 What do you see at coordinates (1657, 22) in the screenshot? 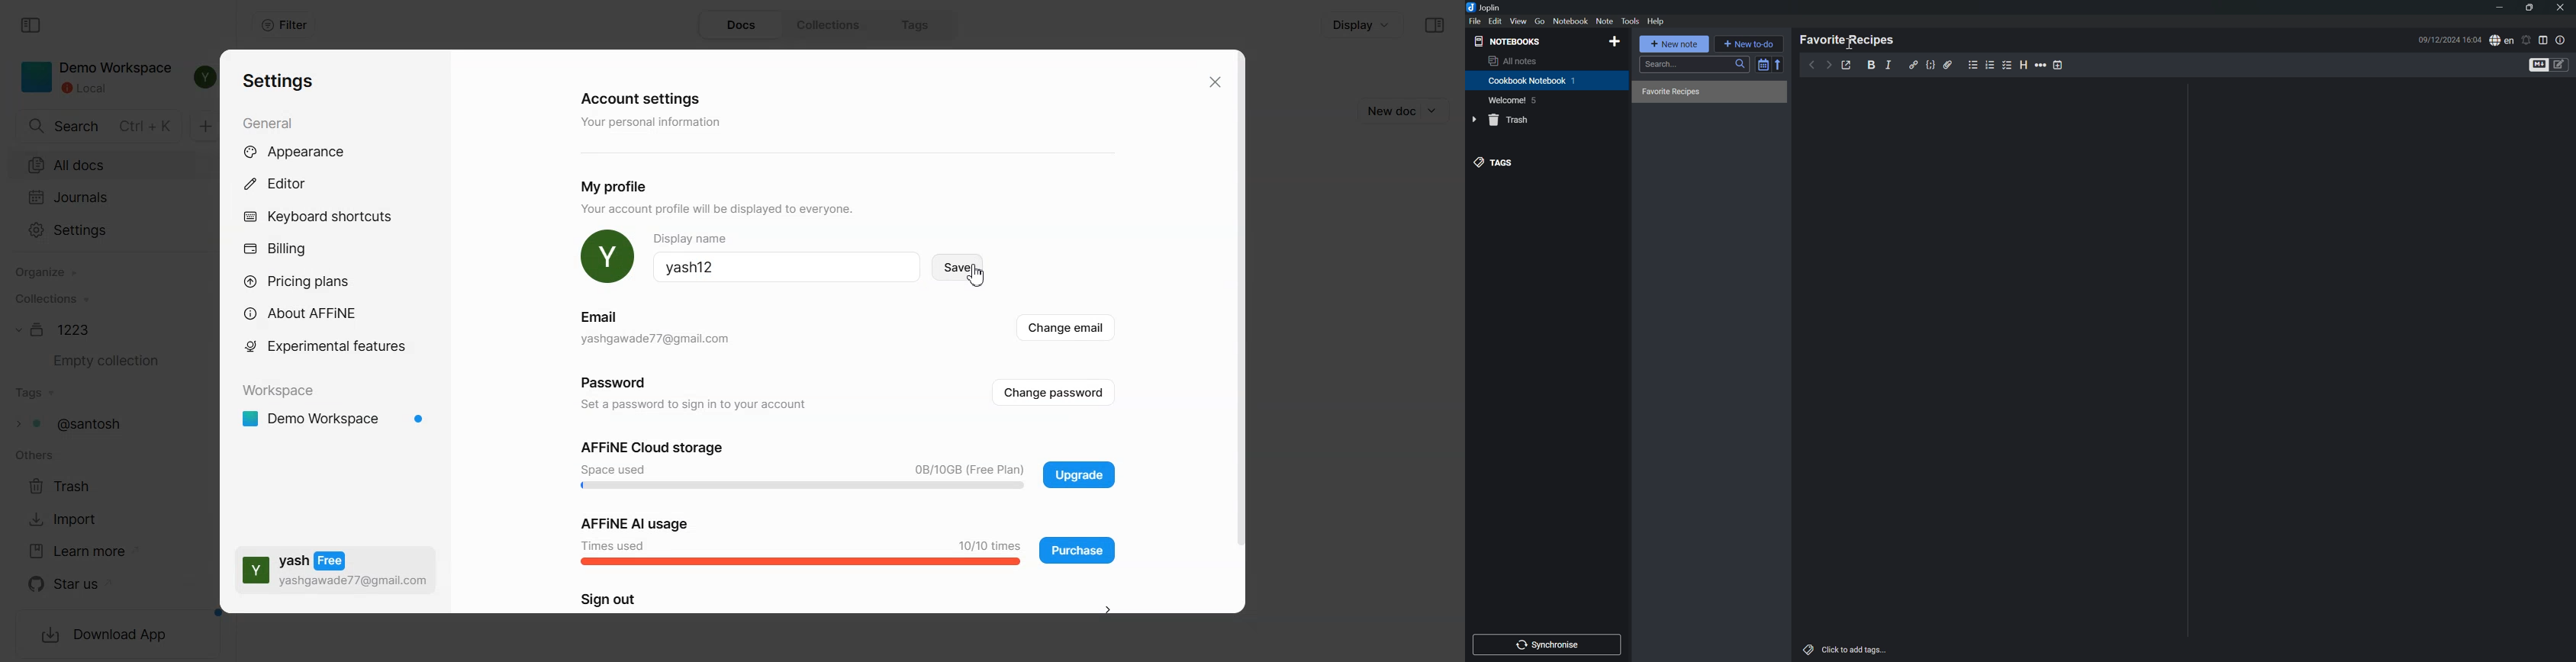
I see `Help` at bounding box center [1657, 22].